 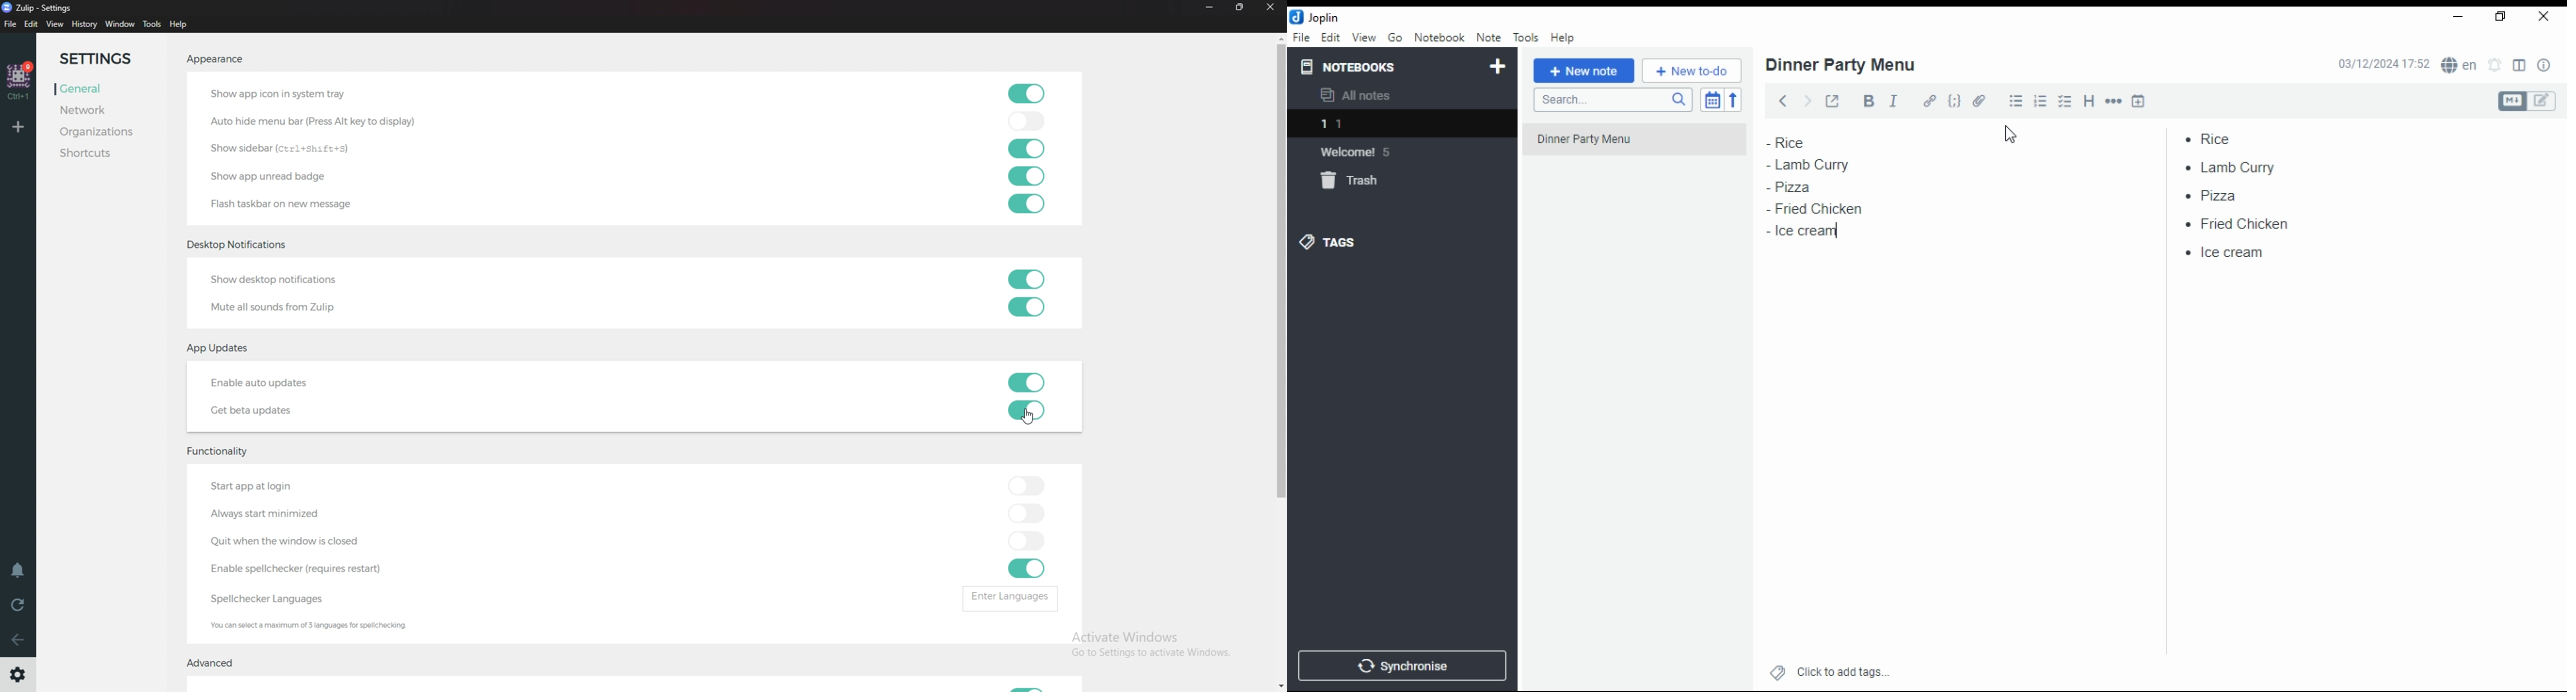 What do you see at coordinates (280, 307) in the screenshot?
I see `Mute all sounds from Zulip` at bounding box center [280, 307].